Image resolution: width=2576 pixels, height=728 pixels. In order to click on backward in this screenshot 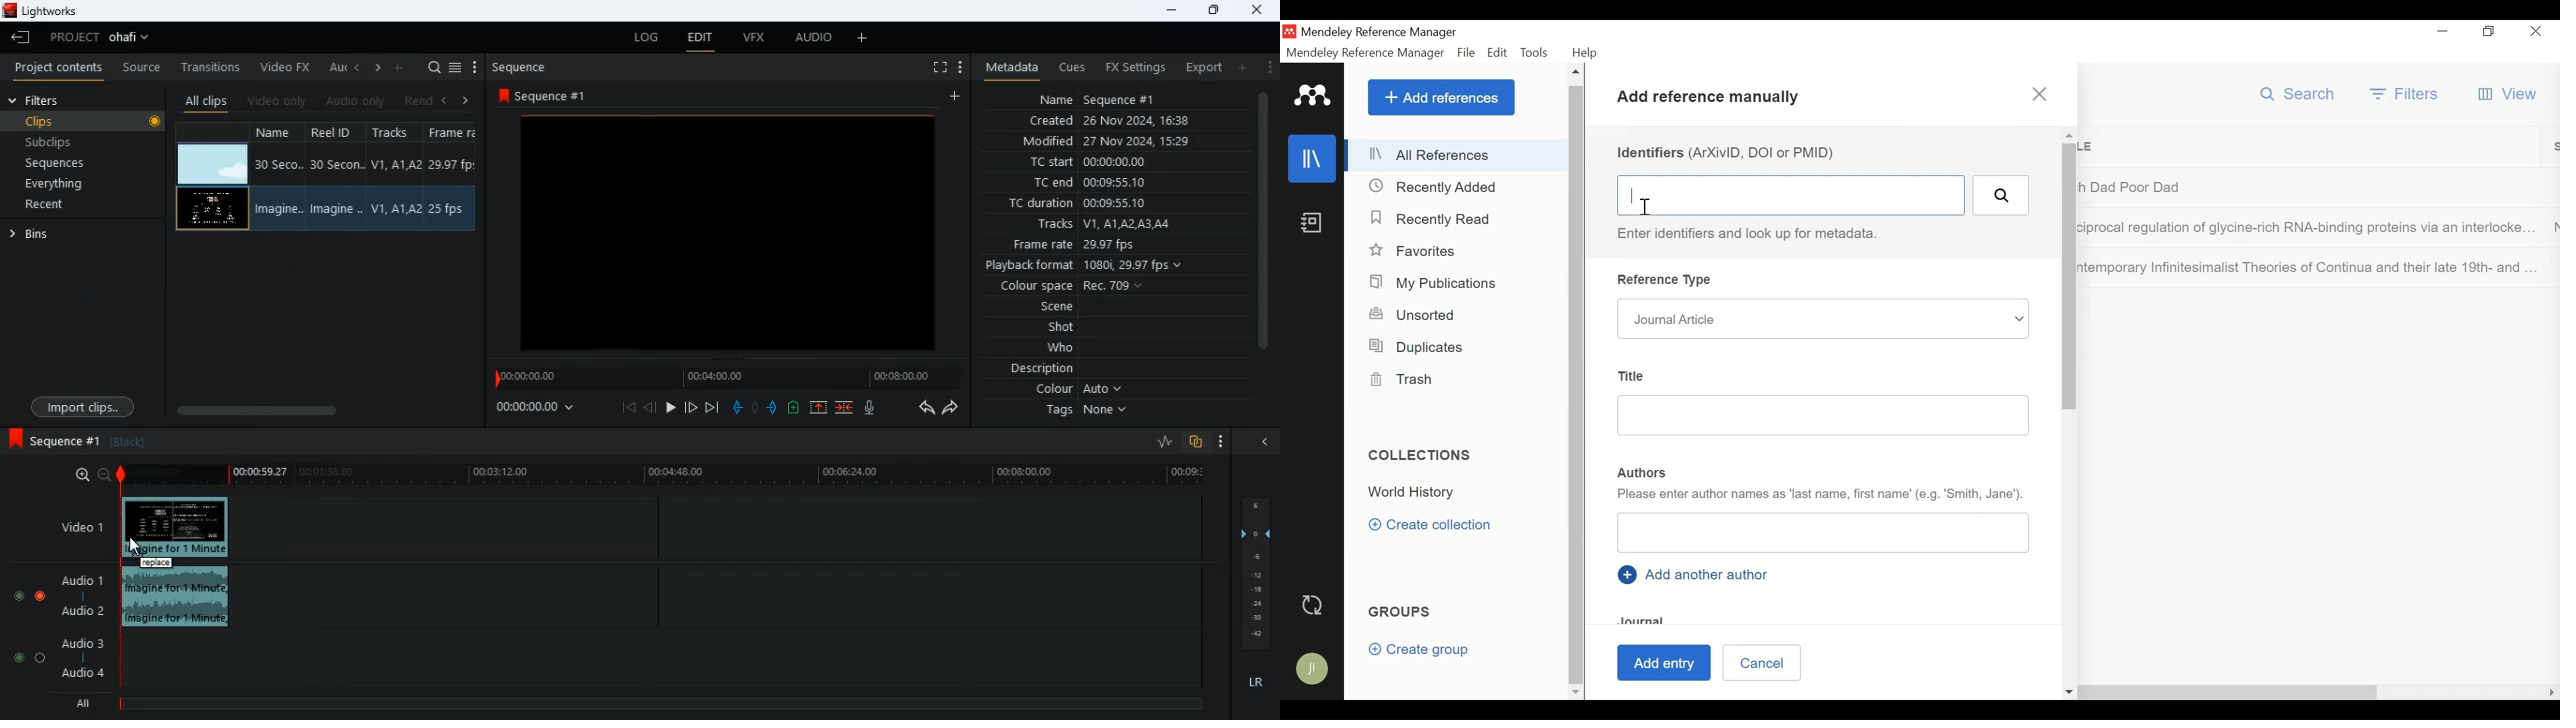, I will do `click(926, 407)`.